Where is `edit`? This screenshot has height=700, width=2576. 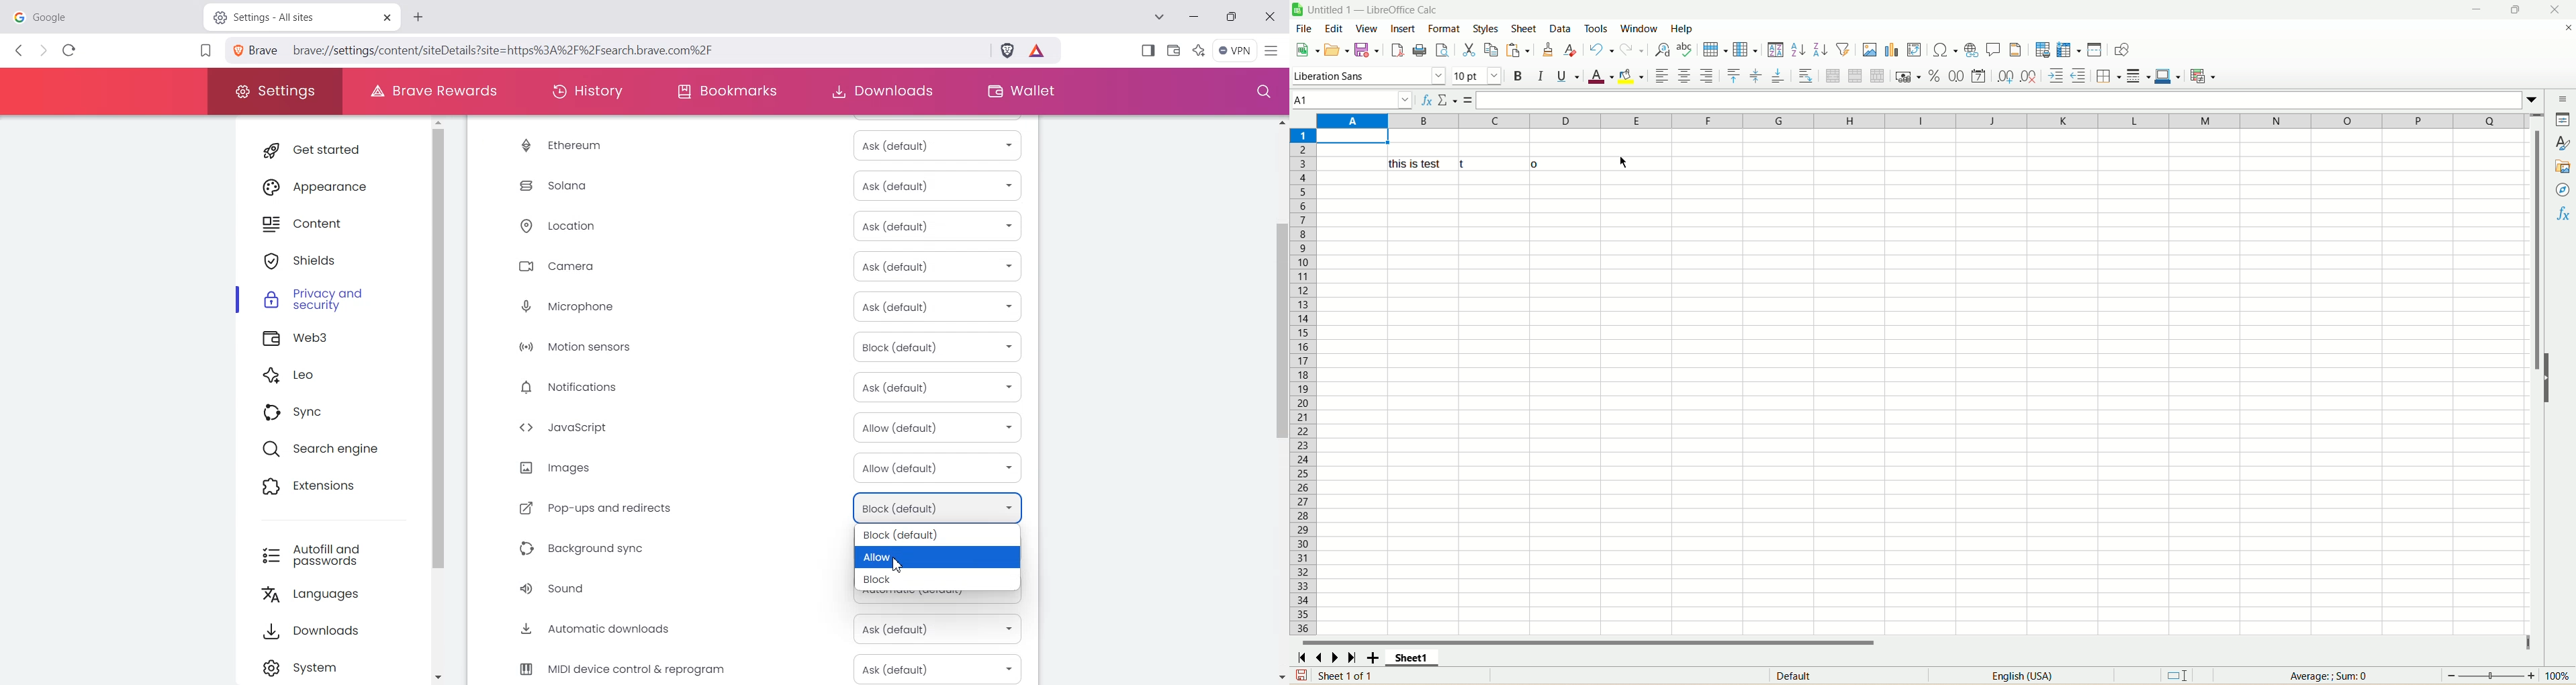
edit is located at coordinates (1332, 28).